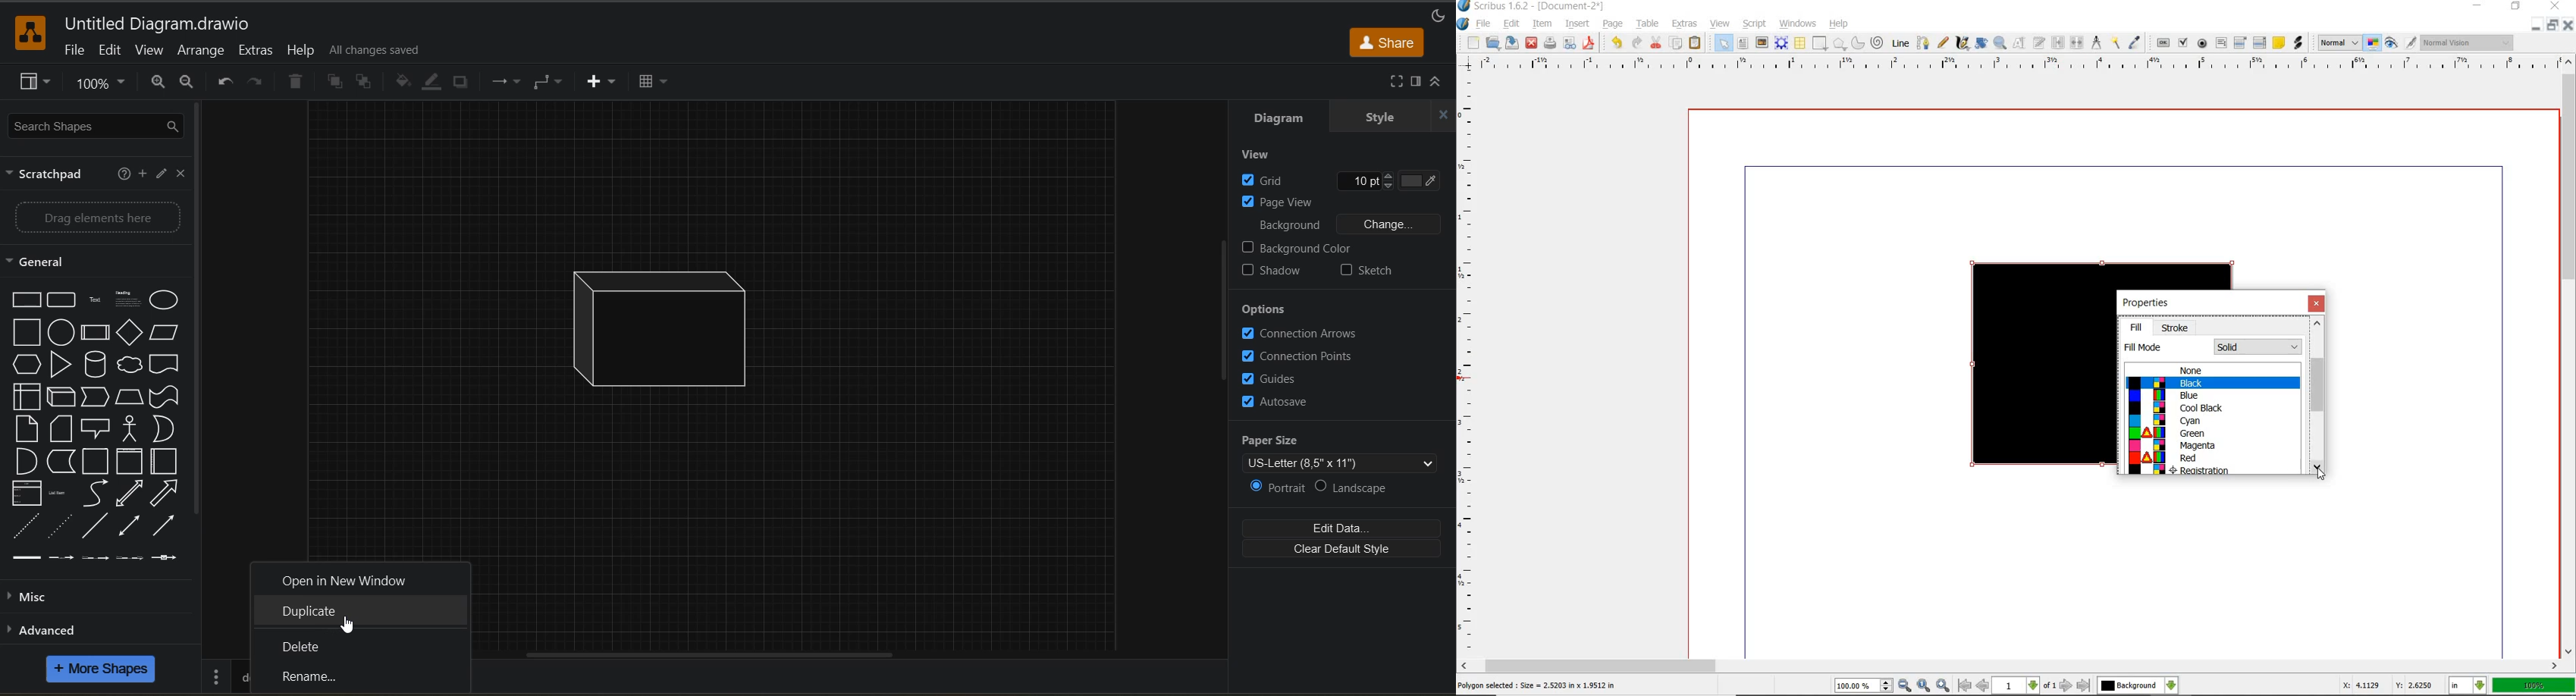  Describe the element at coordinates (1533, 7) in the screenshot. I see `Scribus 1.6.2 - [Document-2*]` at that location.